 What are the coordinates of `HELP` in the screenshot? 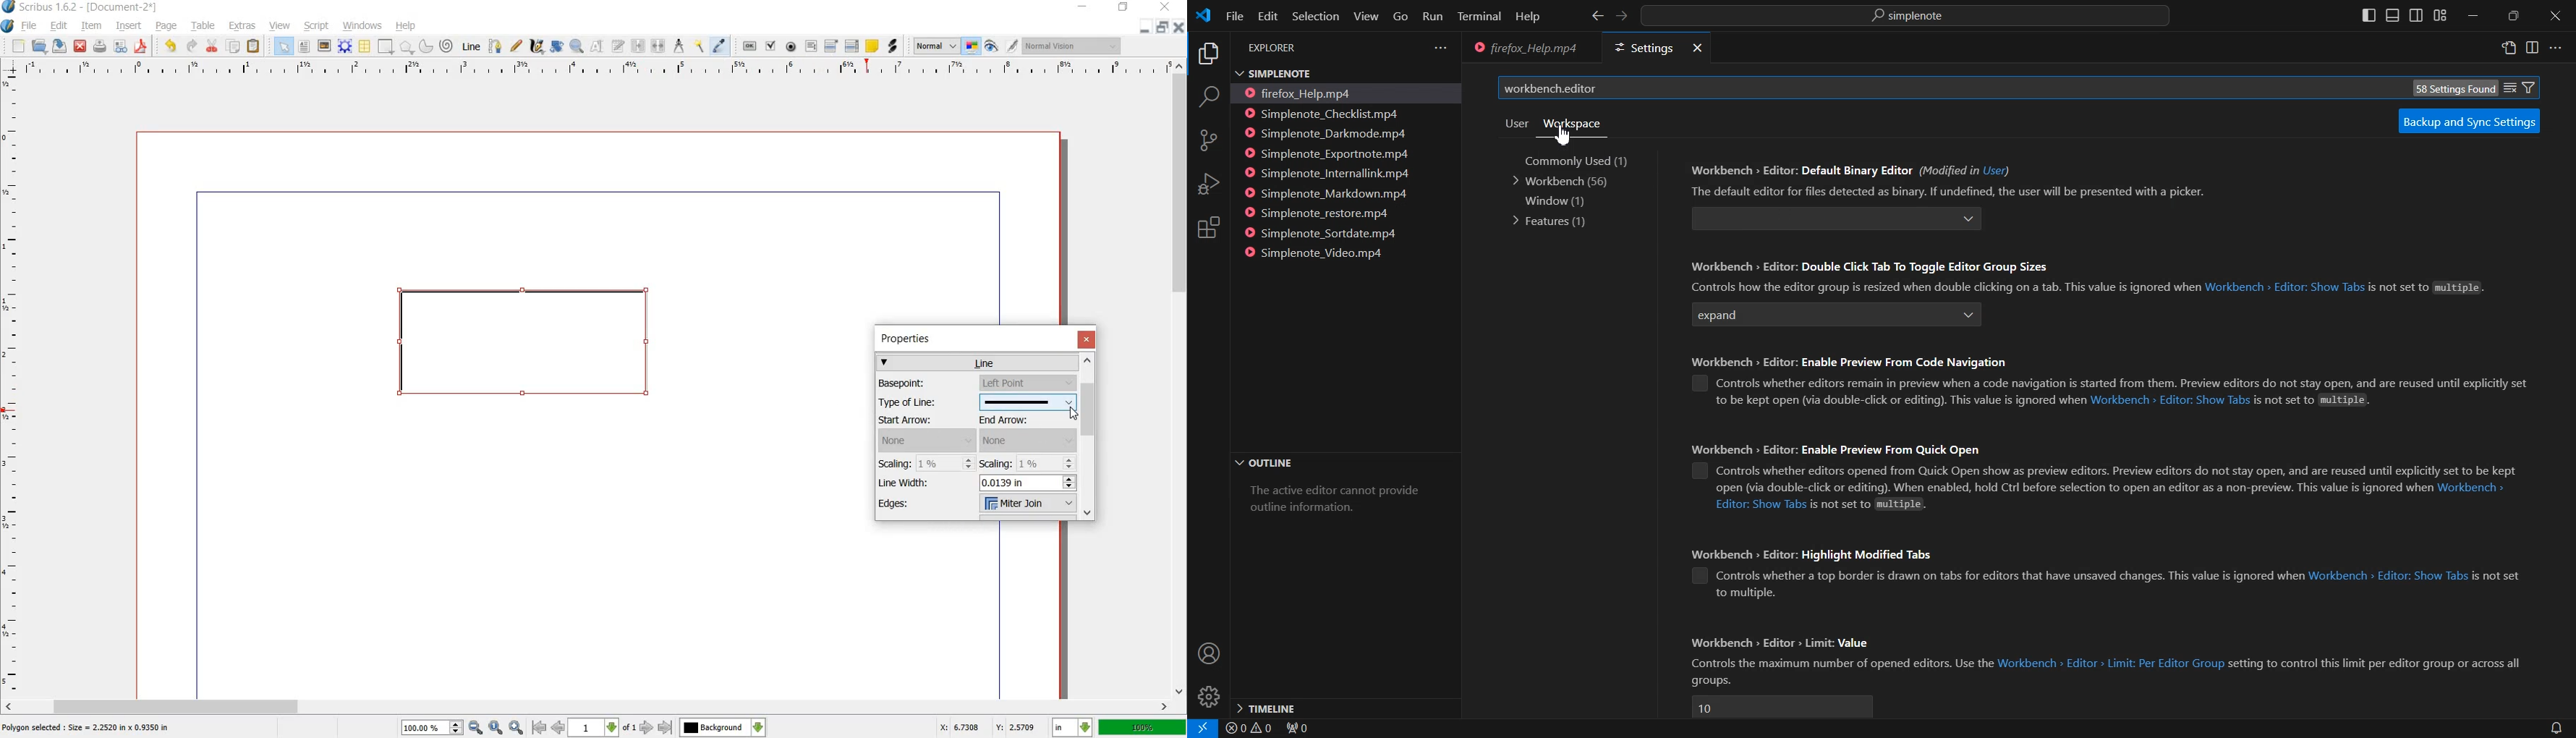 It's located at (406, 27).